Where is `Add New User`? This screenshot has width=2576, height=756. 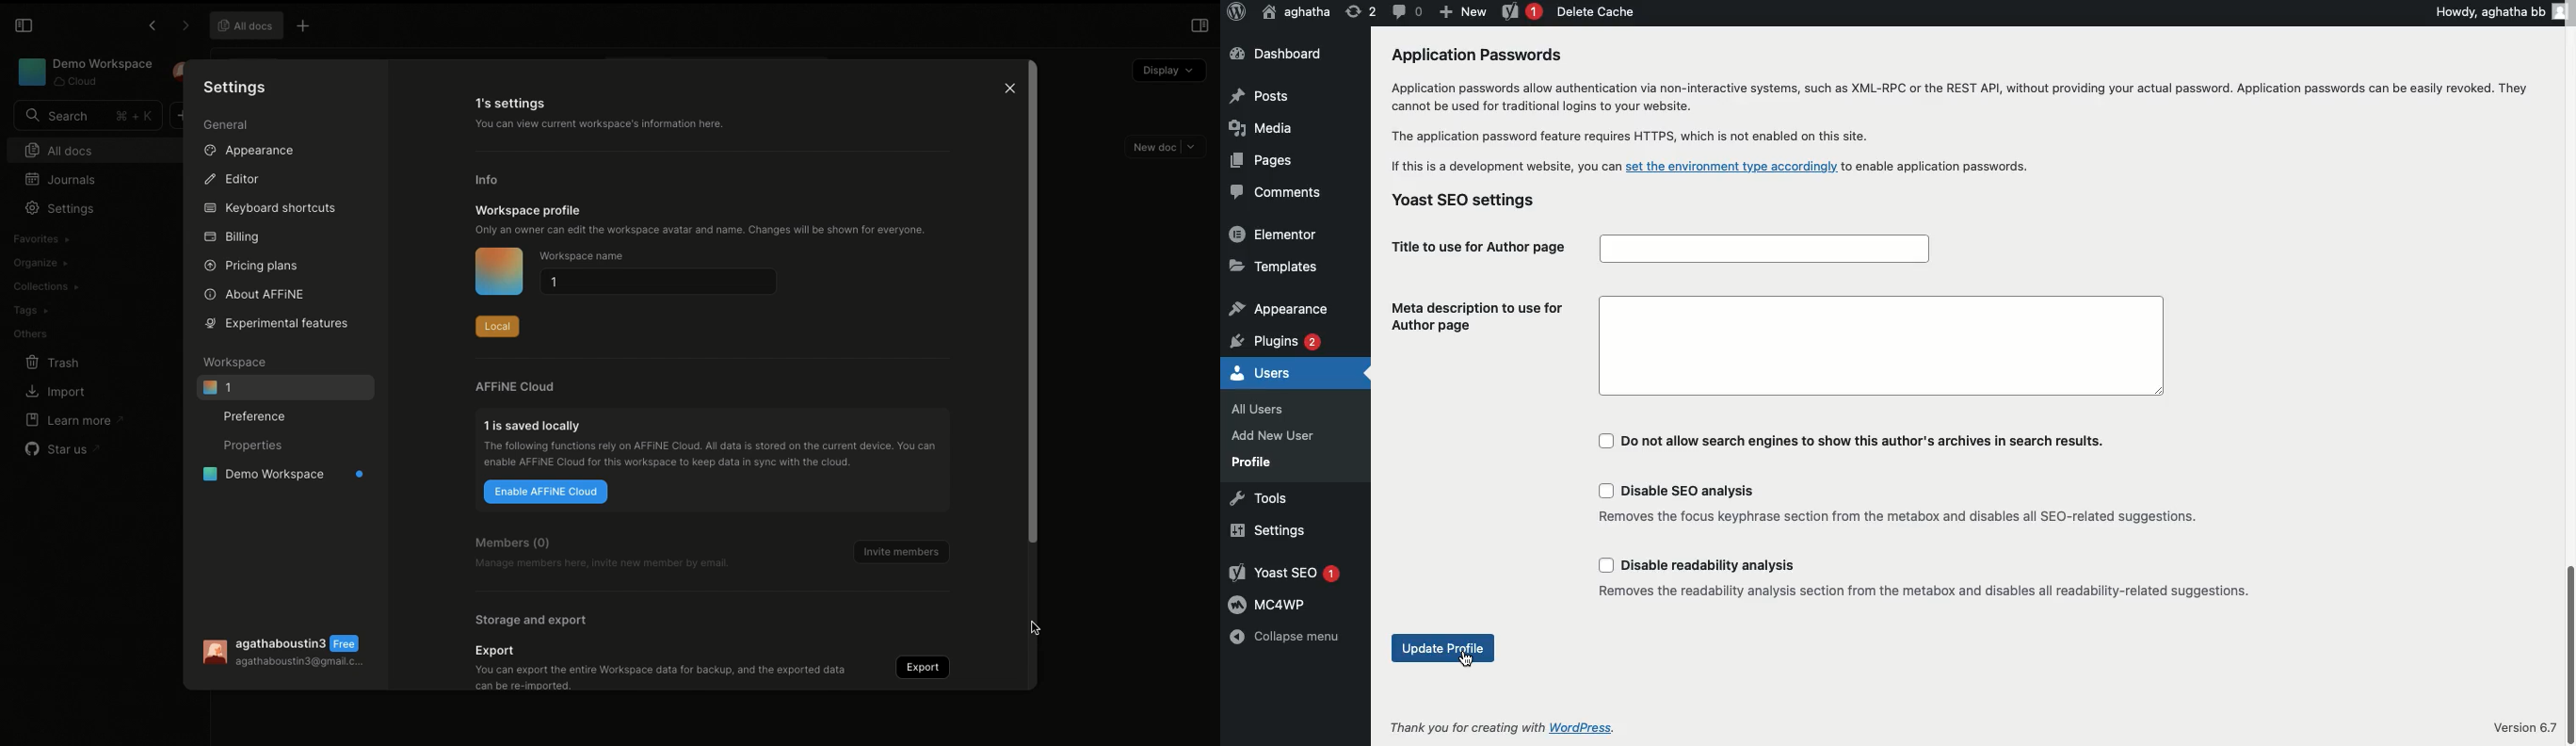 Add New User is located at coordinates (1271, 435).